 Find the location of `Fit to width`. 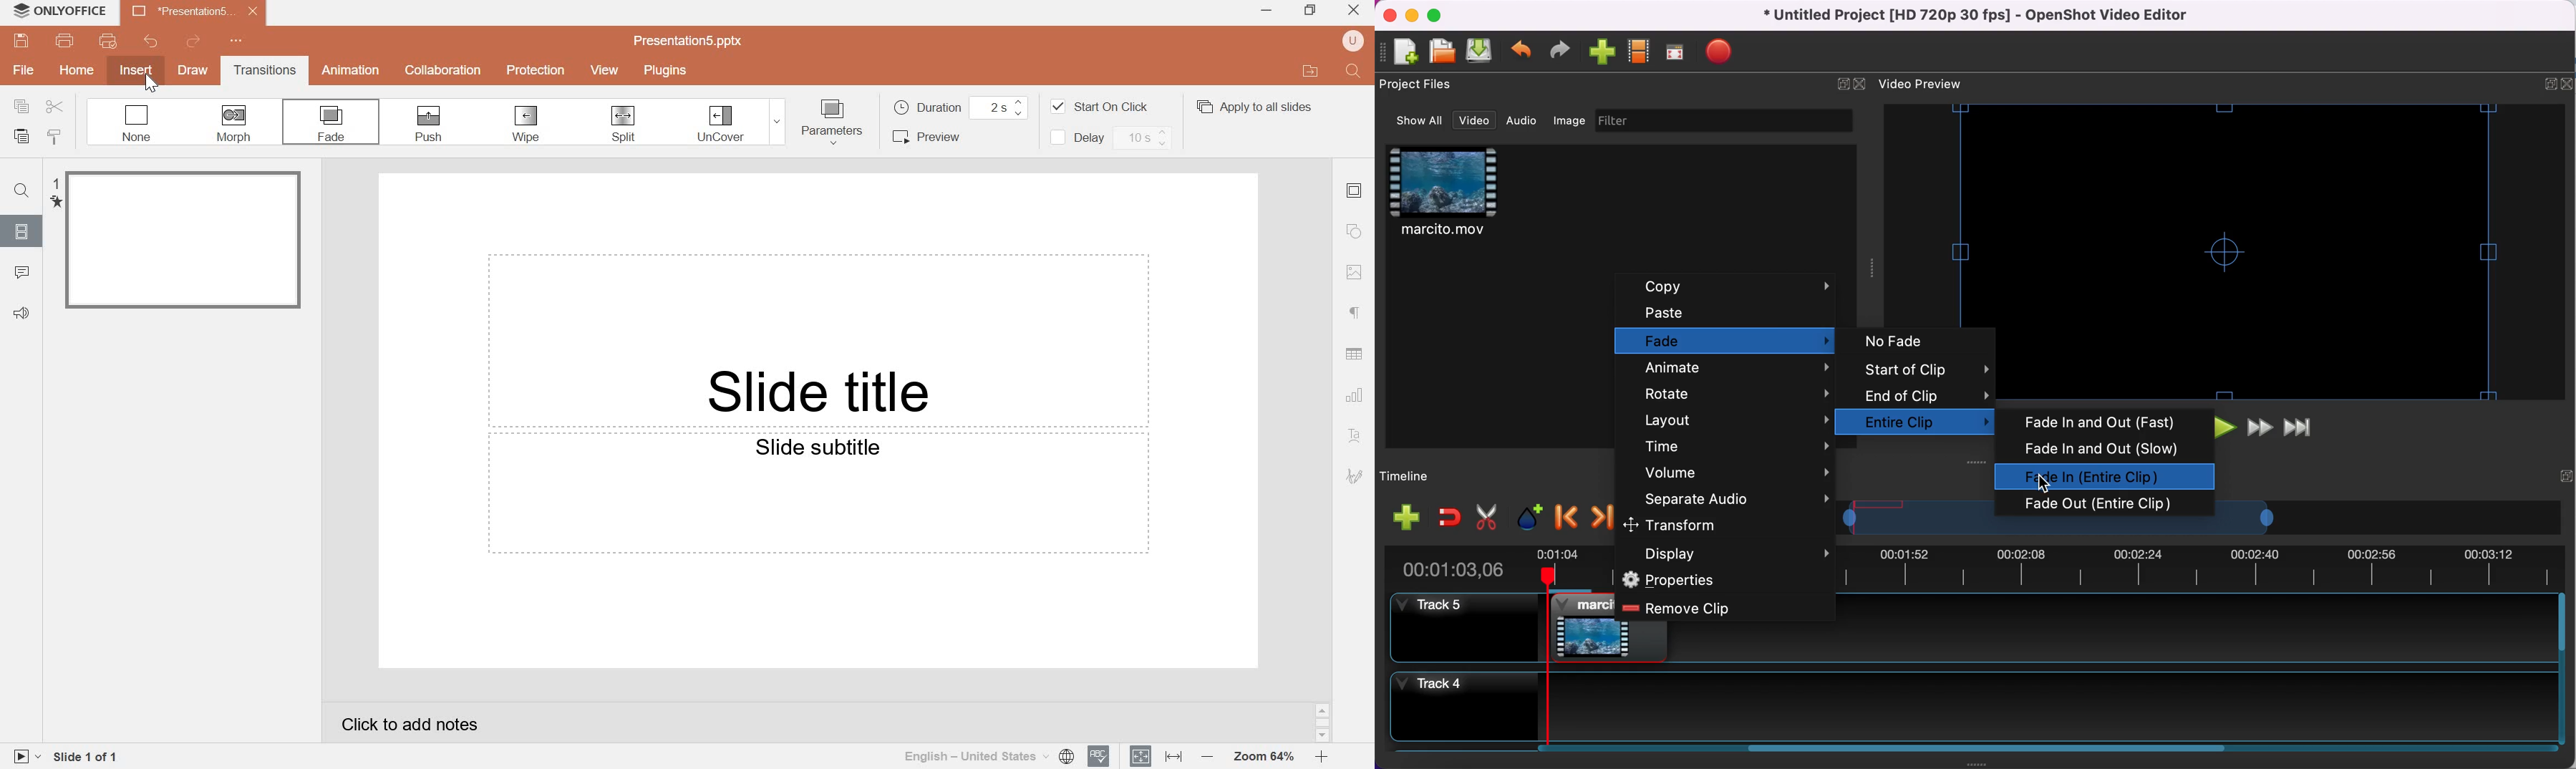

Fit to width is located at coordinates (1173, 756).